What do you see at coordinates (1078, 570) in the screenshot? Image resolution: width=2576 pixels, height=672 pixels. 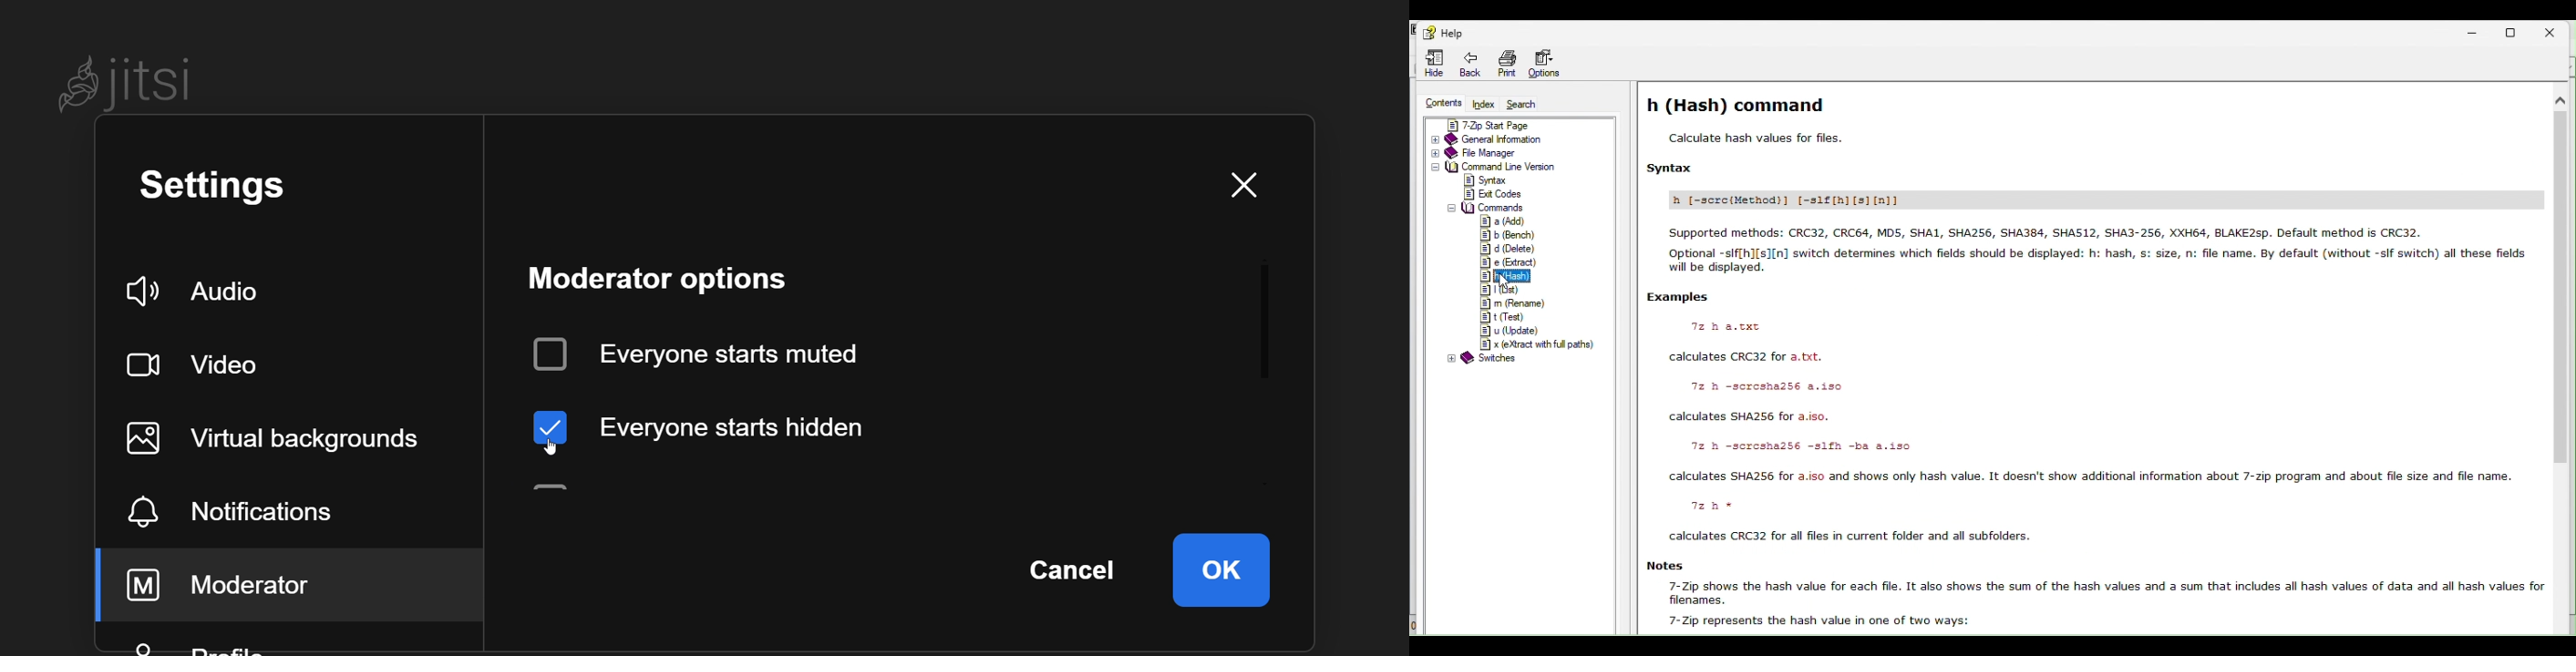 I see `cancel` at bounding box center [1078, 570].